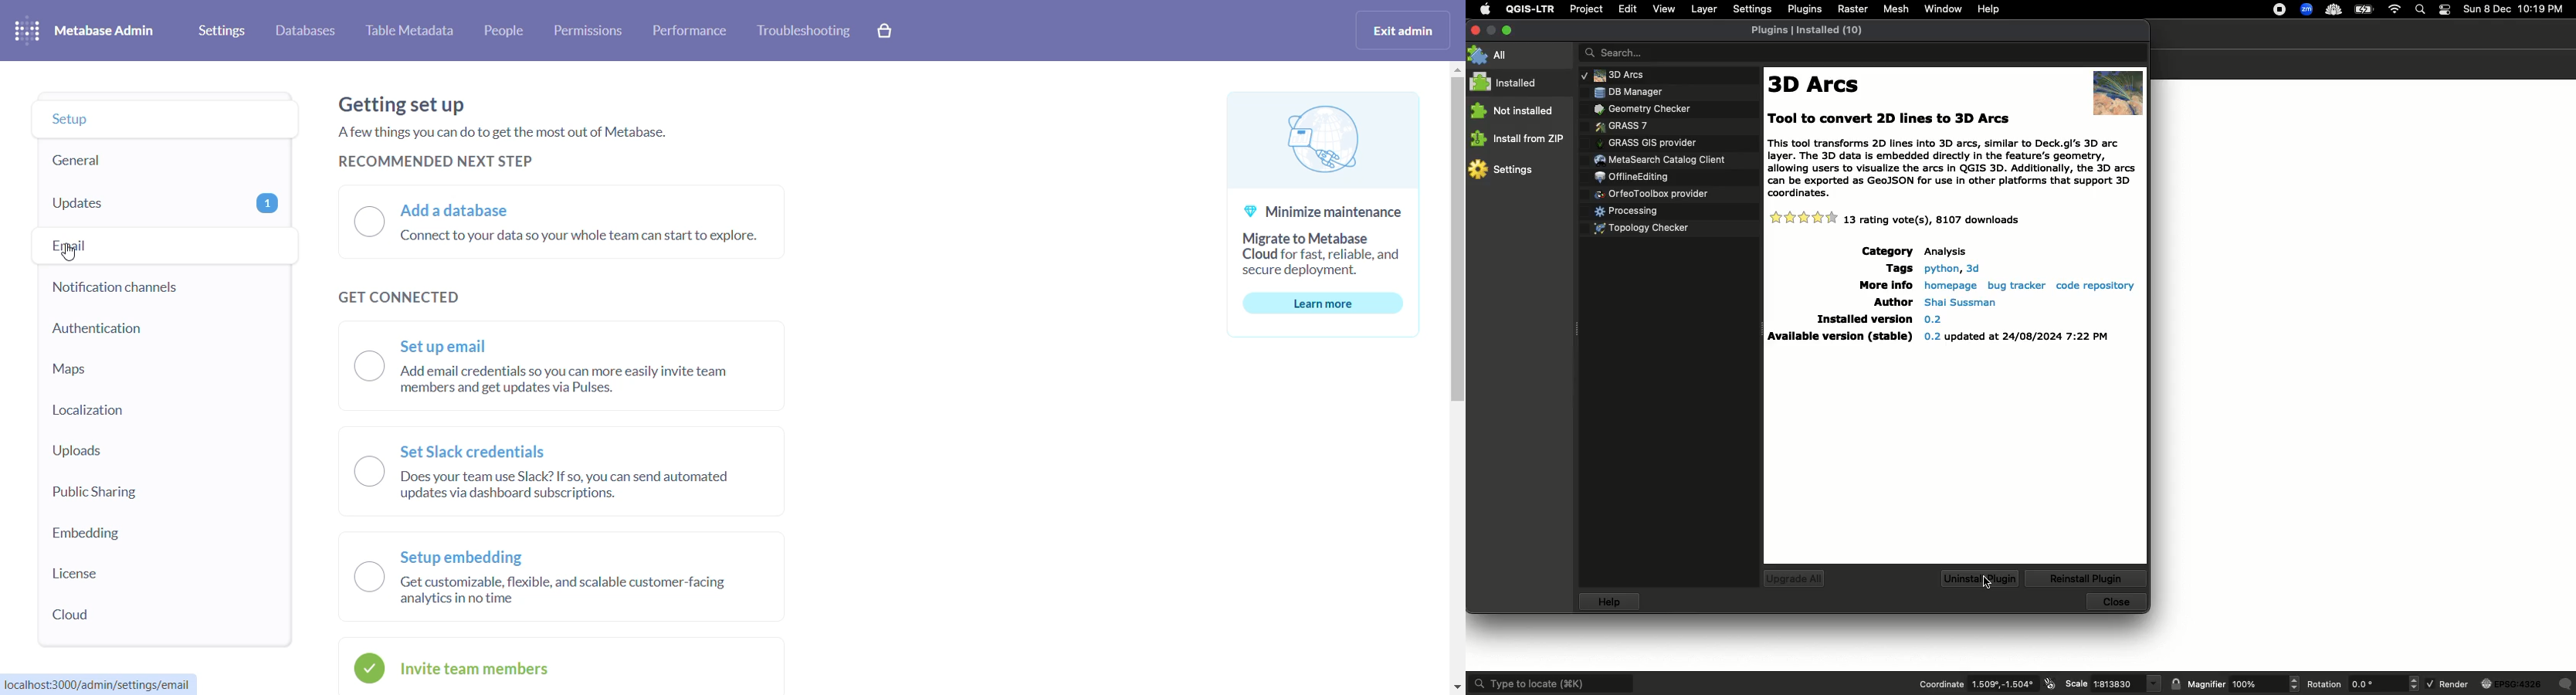 This screenshot has height=700, width=2576. Describe the element at coordinates (144, 330) in the screenshot. I see `authentication` at that location.